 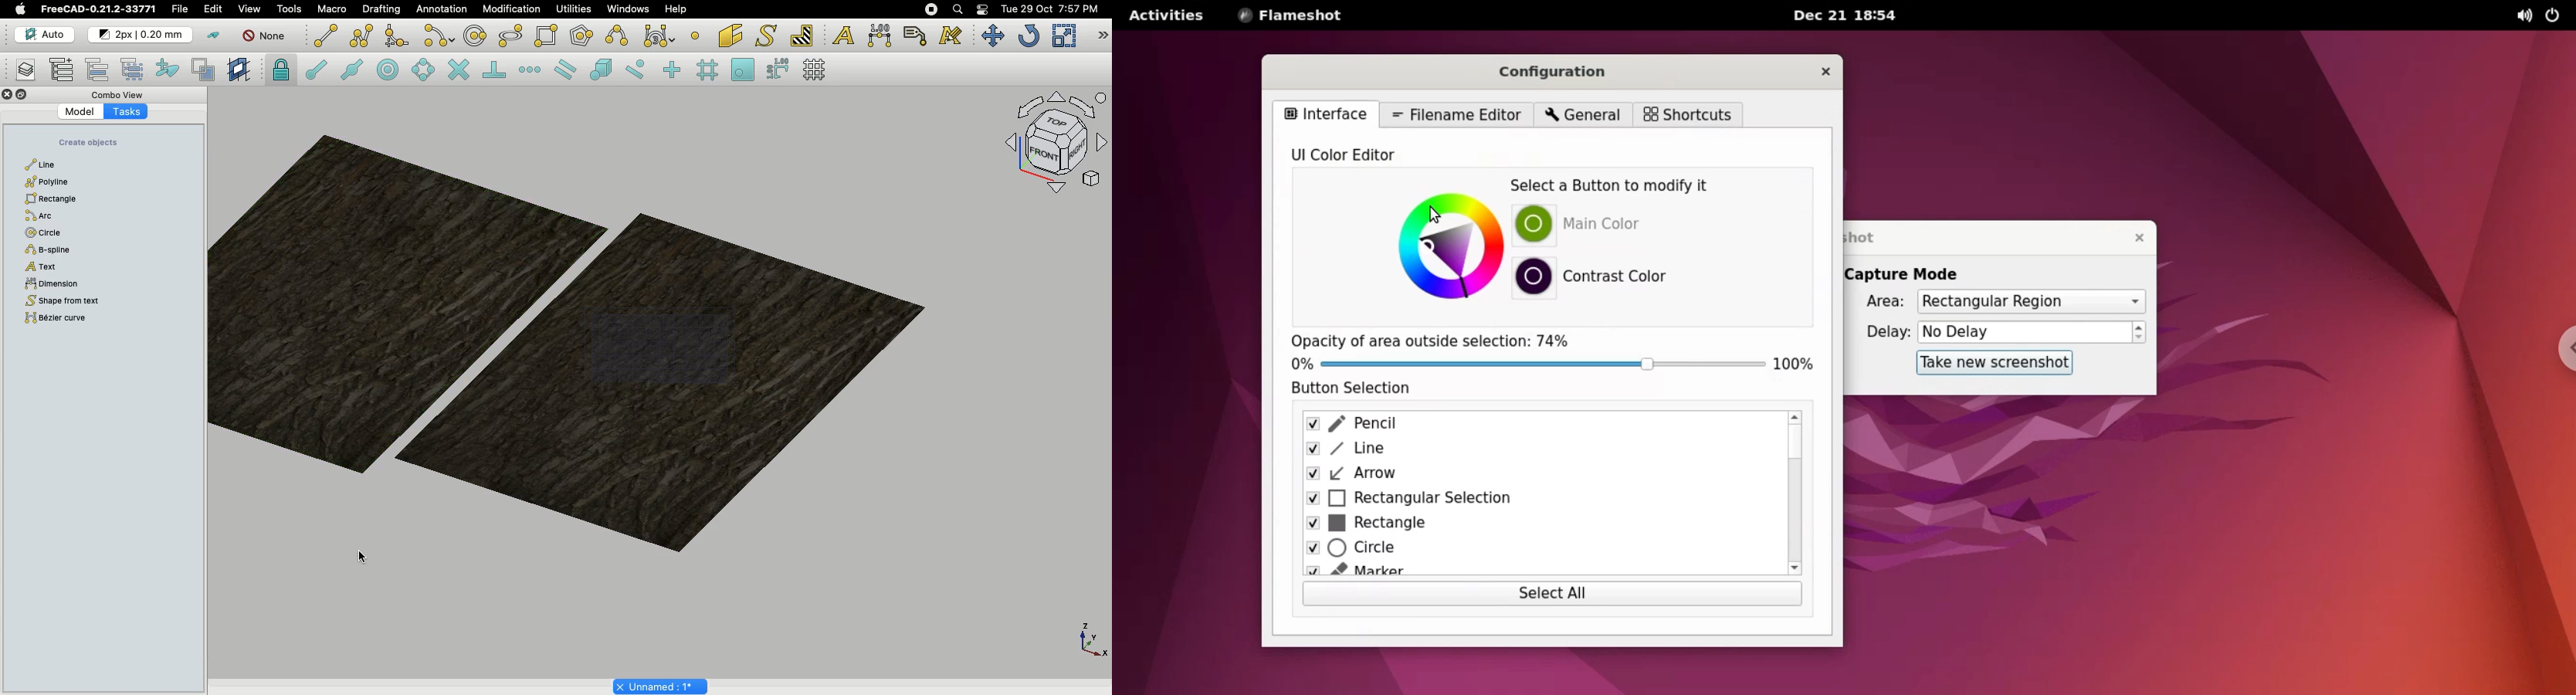 What do you see at coordinates (46, 35) in the screenshot?
I see `Auto` at bounding box center [46, 35].